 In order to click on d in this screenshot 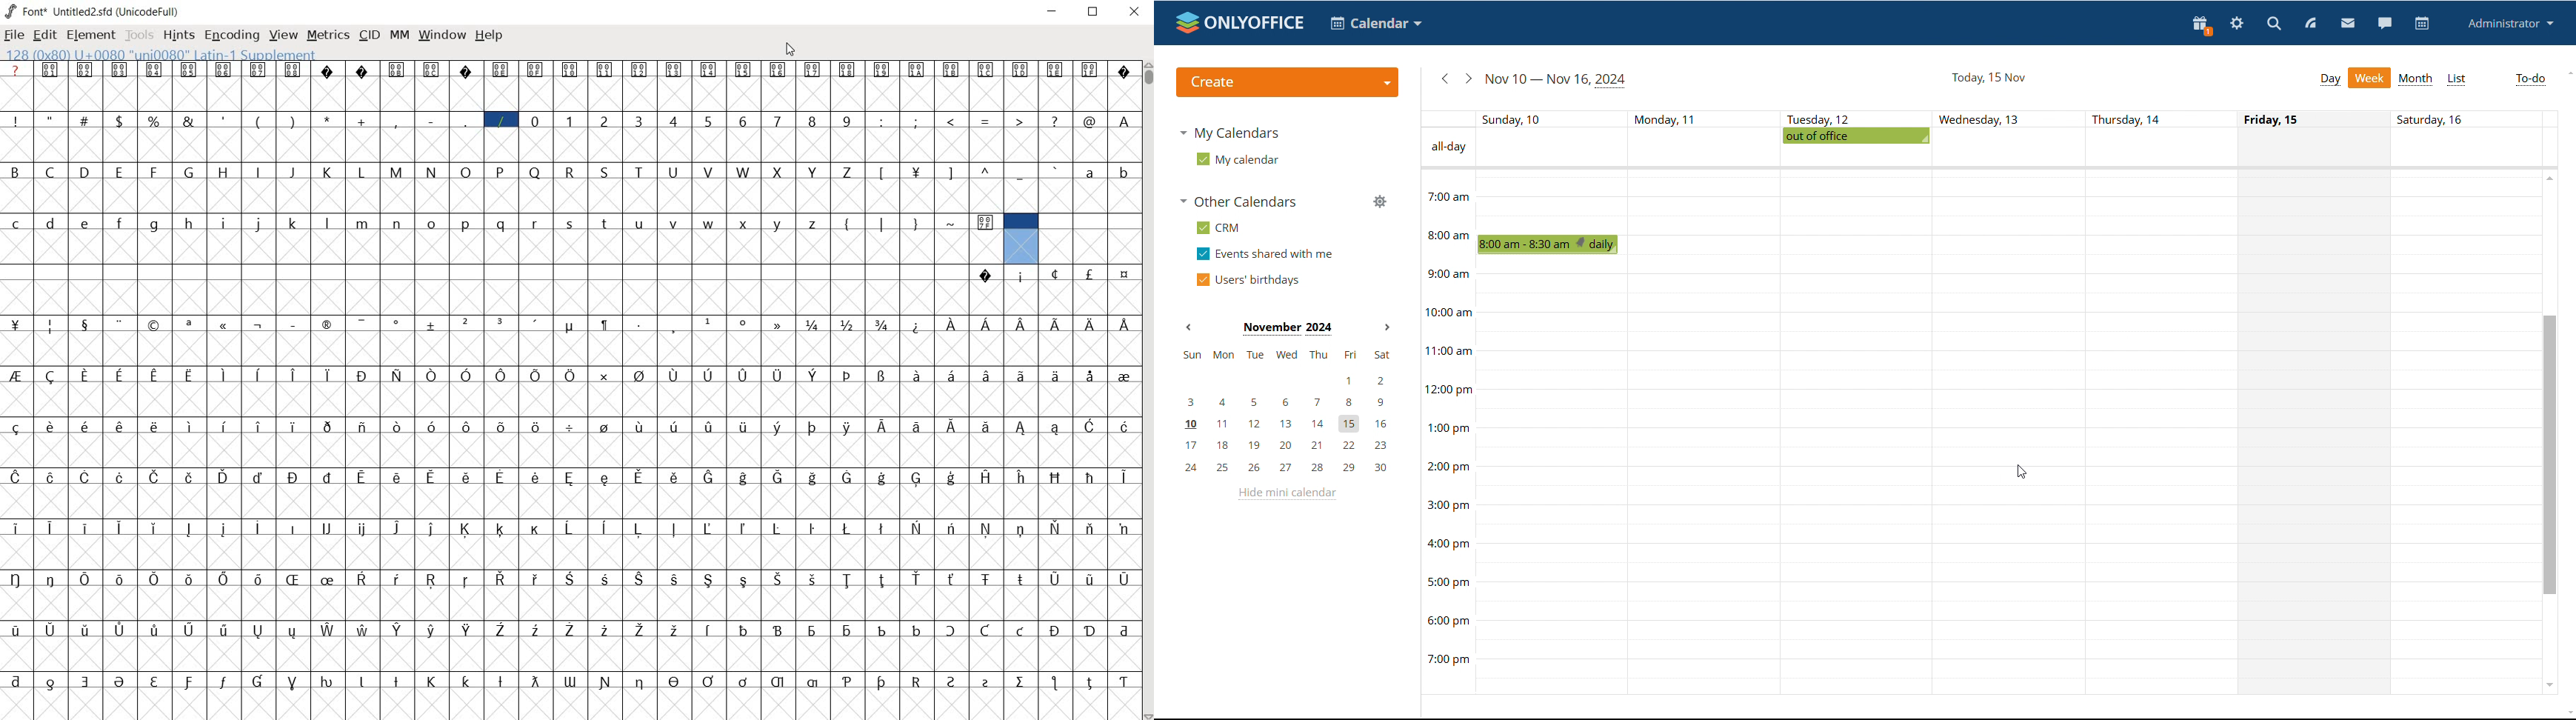, I will do `click(51, 222)`.